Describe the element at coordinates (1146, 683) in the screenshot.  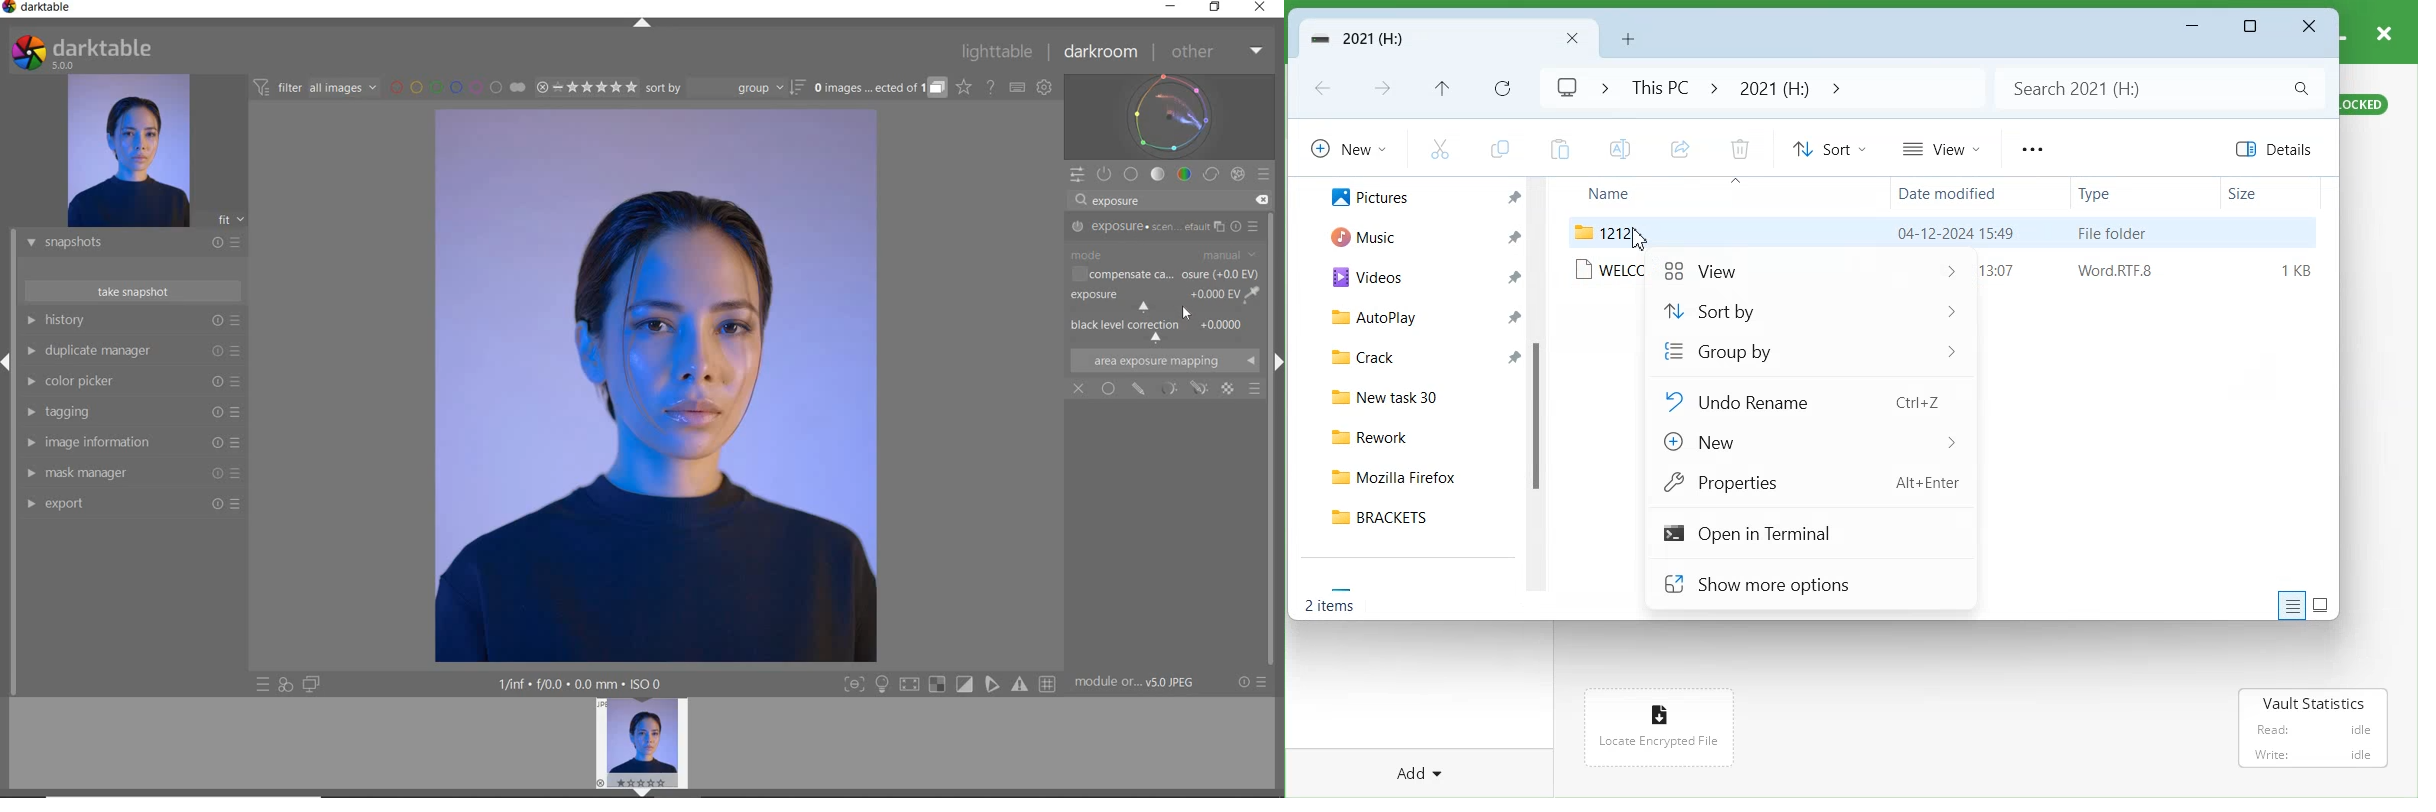
I see `MODULE...v5.0 JPEG` at that location.